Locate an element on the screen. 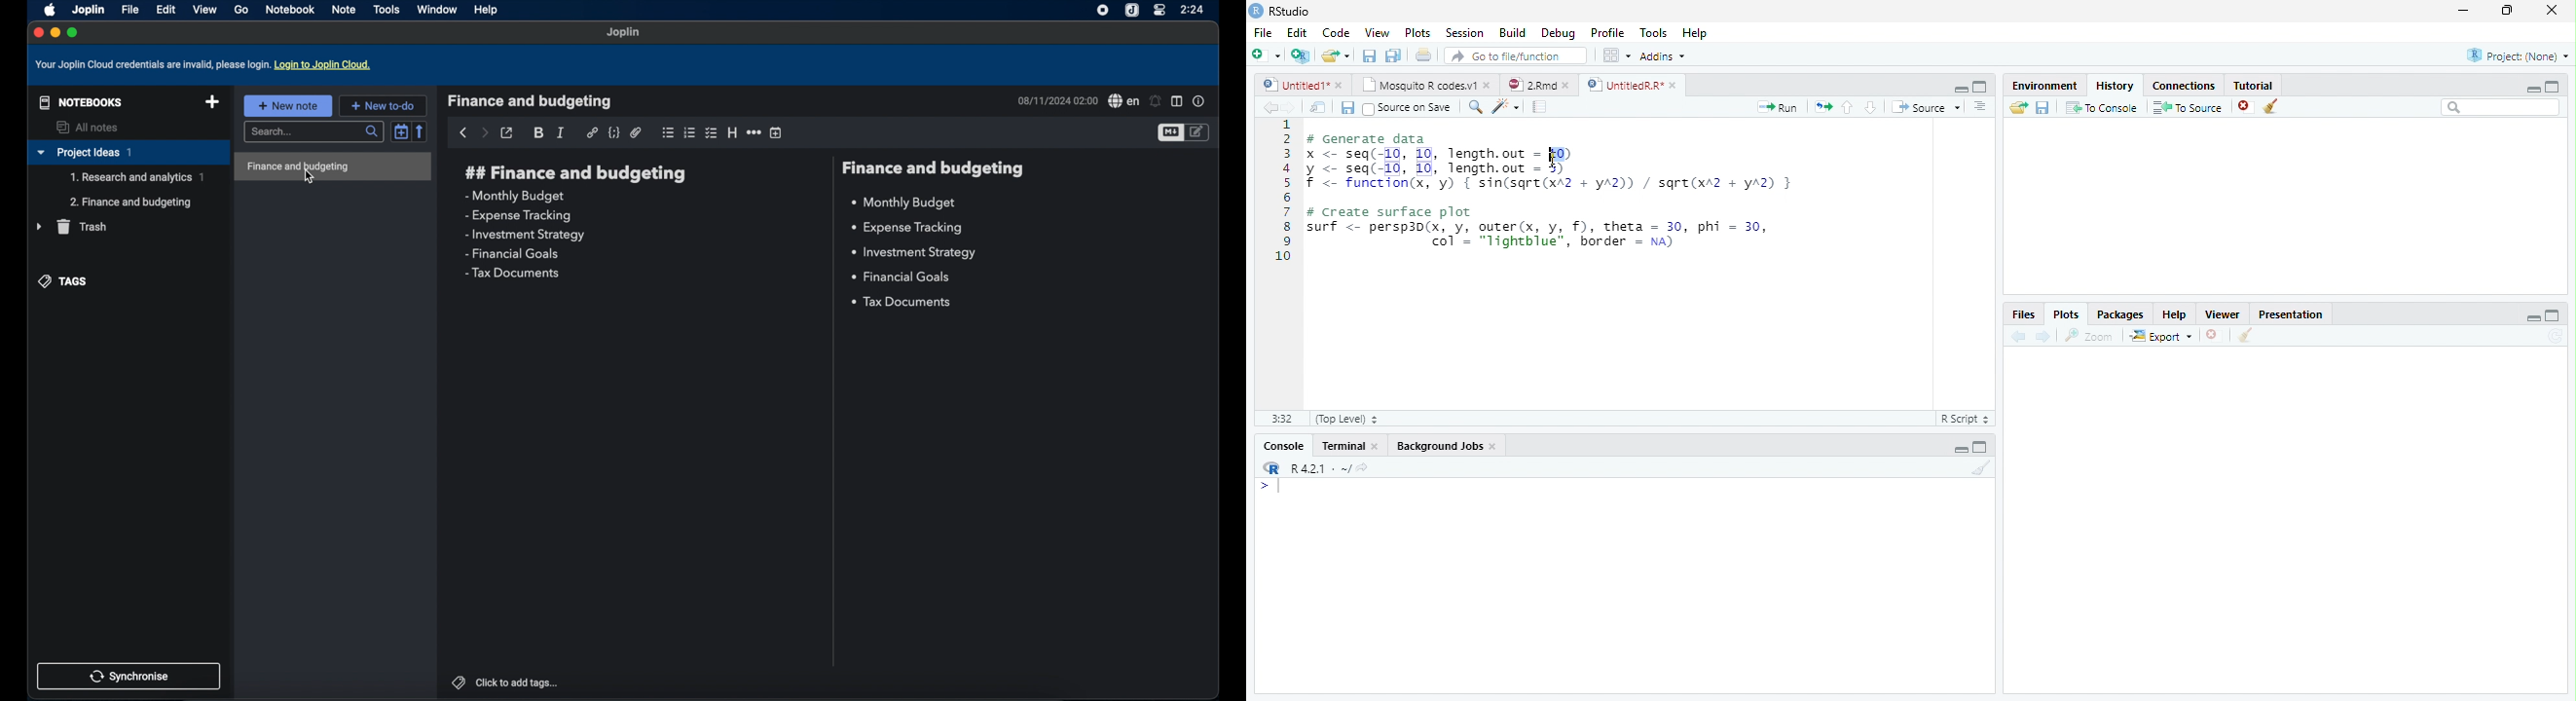 This screenshot has height=728, width=2576. tax documents  is located at coordinates (511, 273).